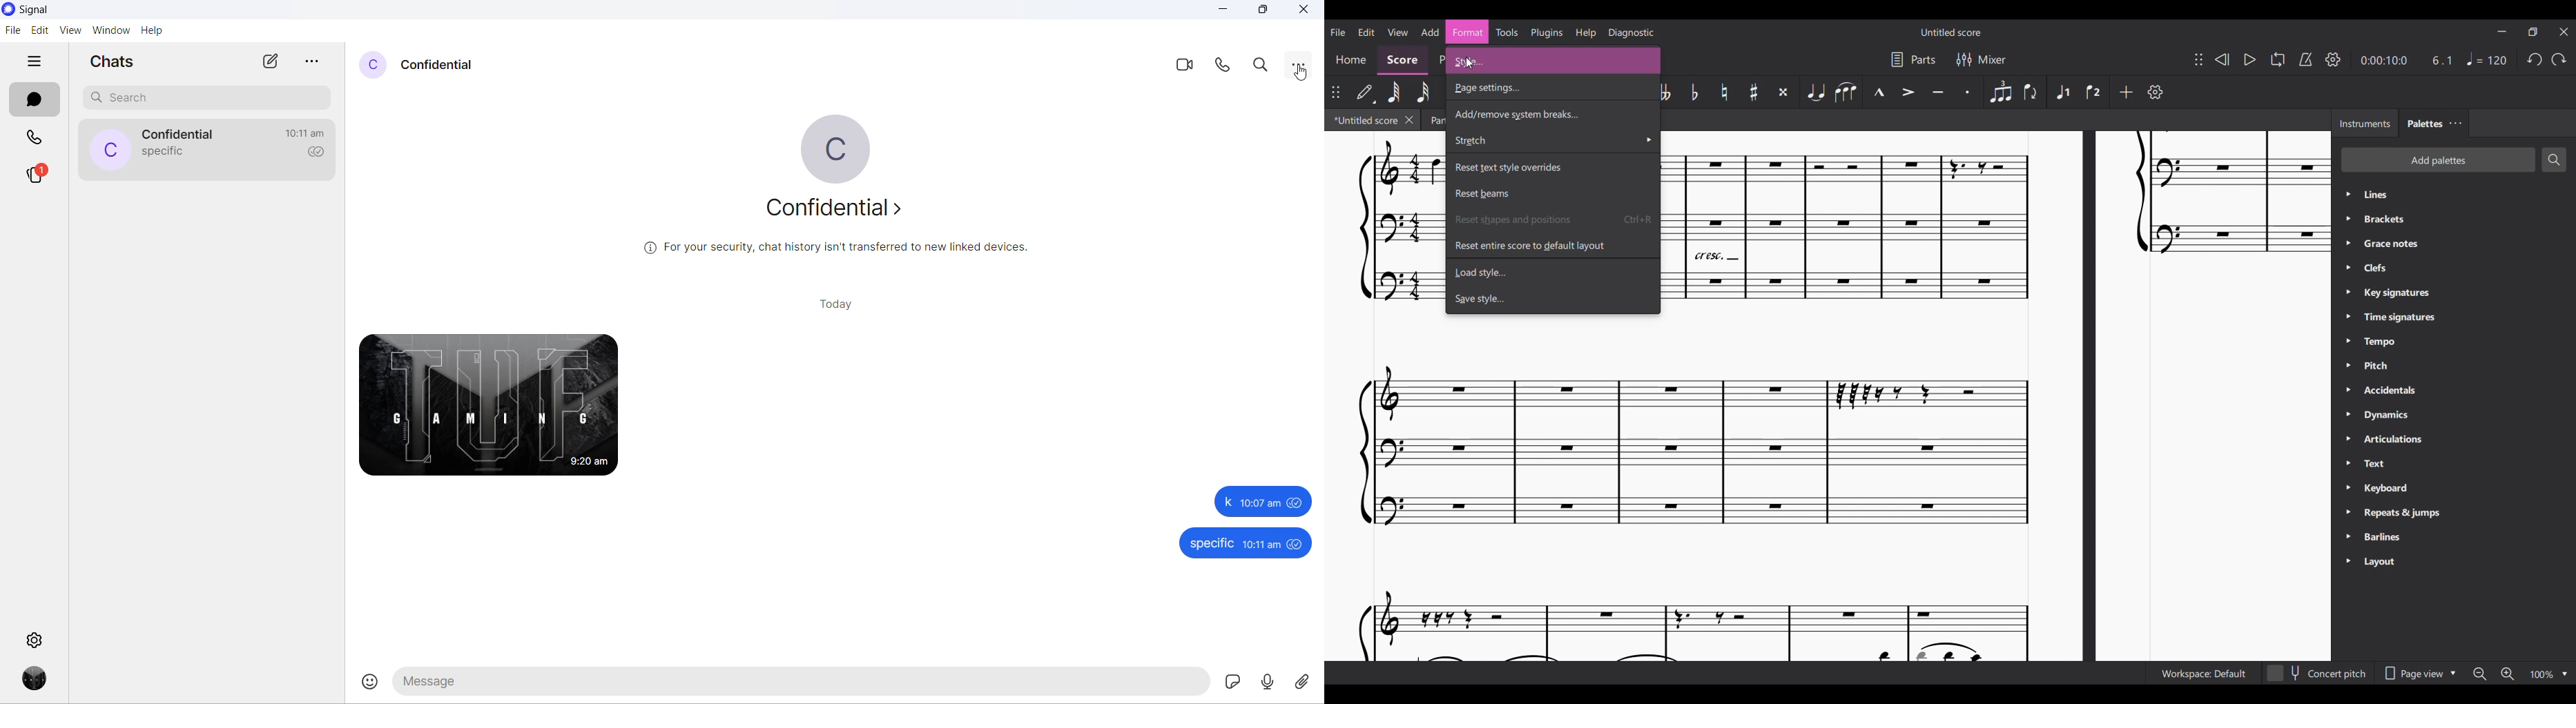 The width and height of the screenshot is (2576, 728). Describe the element at coordinates (269, 62) in the screenshot. I see `new chat` at that location.